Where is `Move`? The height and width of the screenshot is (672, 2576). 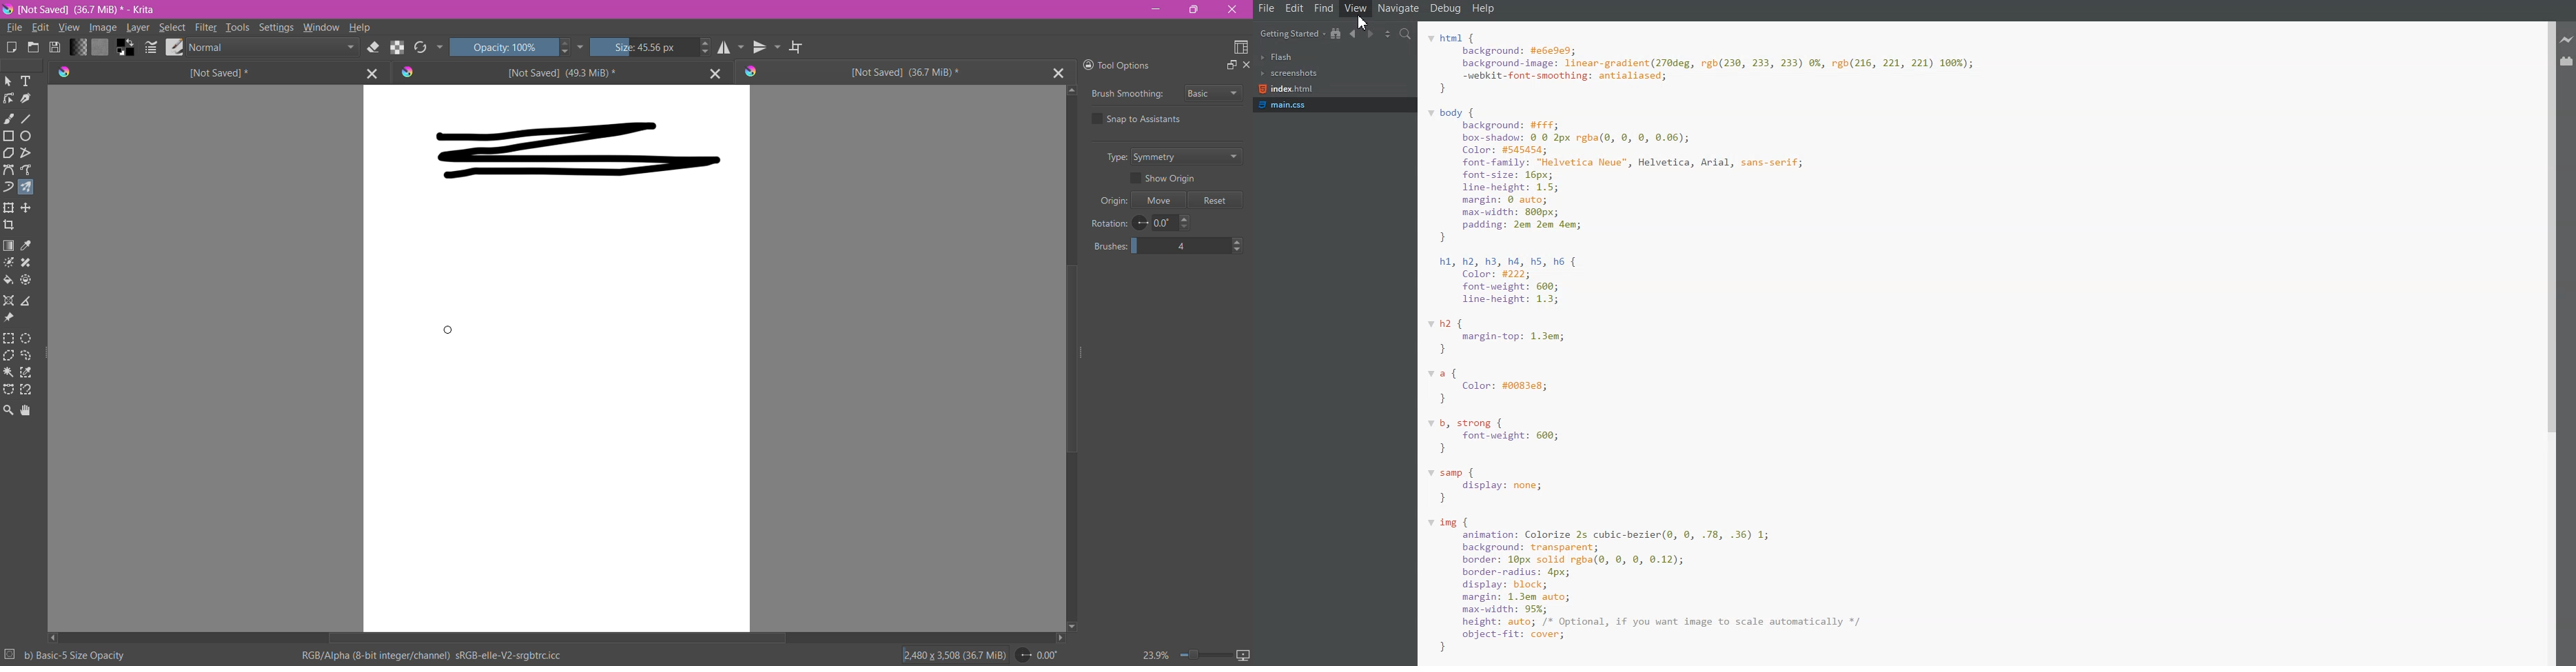 Move is located at coordinates (1160, 202).